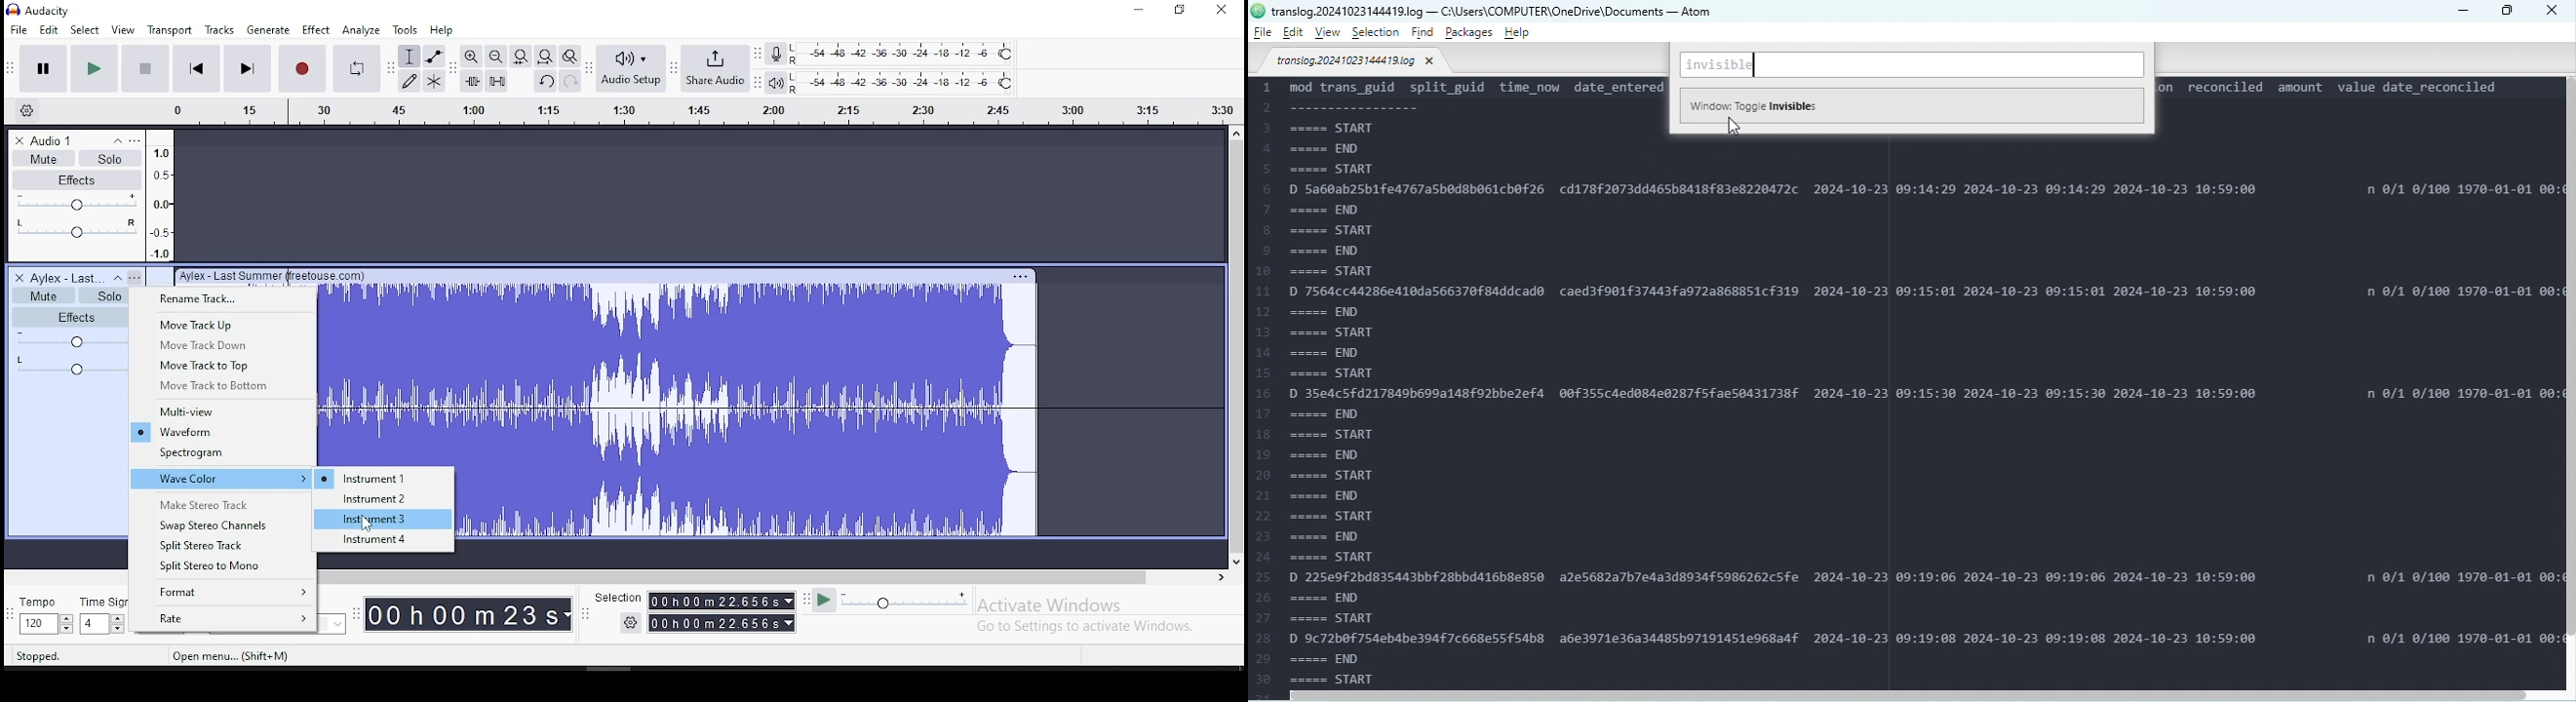 Image resolution: width=2576 pixels, height=728 pixels. What do you see at coordinates (41, 655) in the screenshot?
I see `stopped` at bounding box center [41, 655].